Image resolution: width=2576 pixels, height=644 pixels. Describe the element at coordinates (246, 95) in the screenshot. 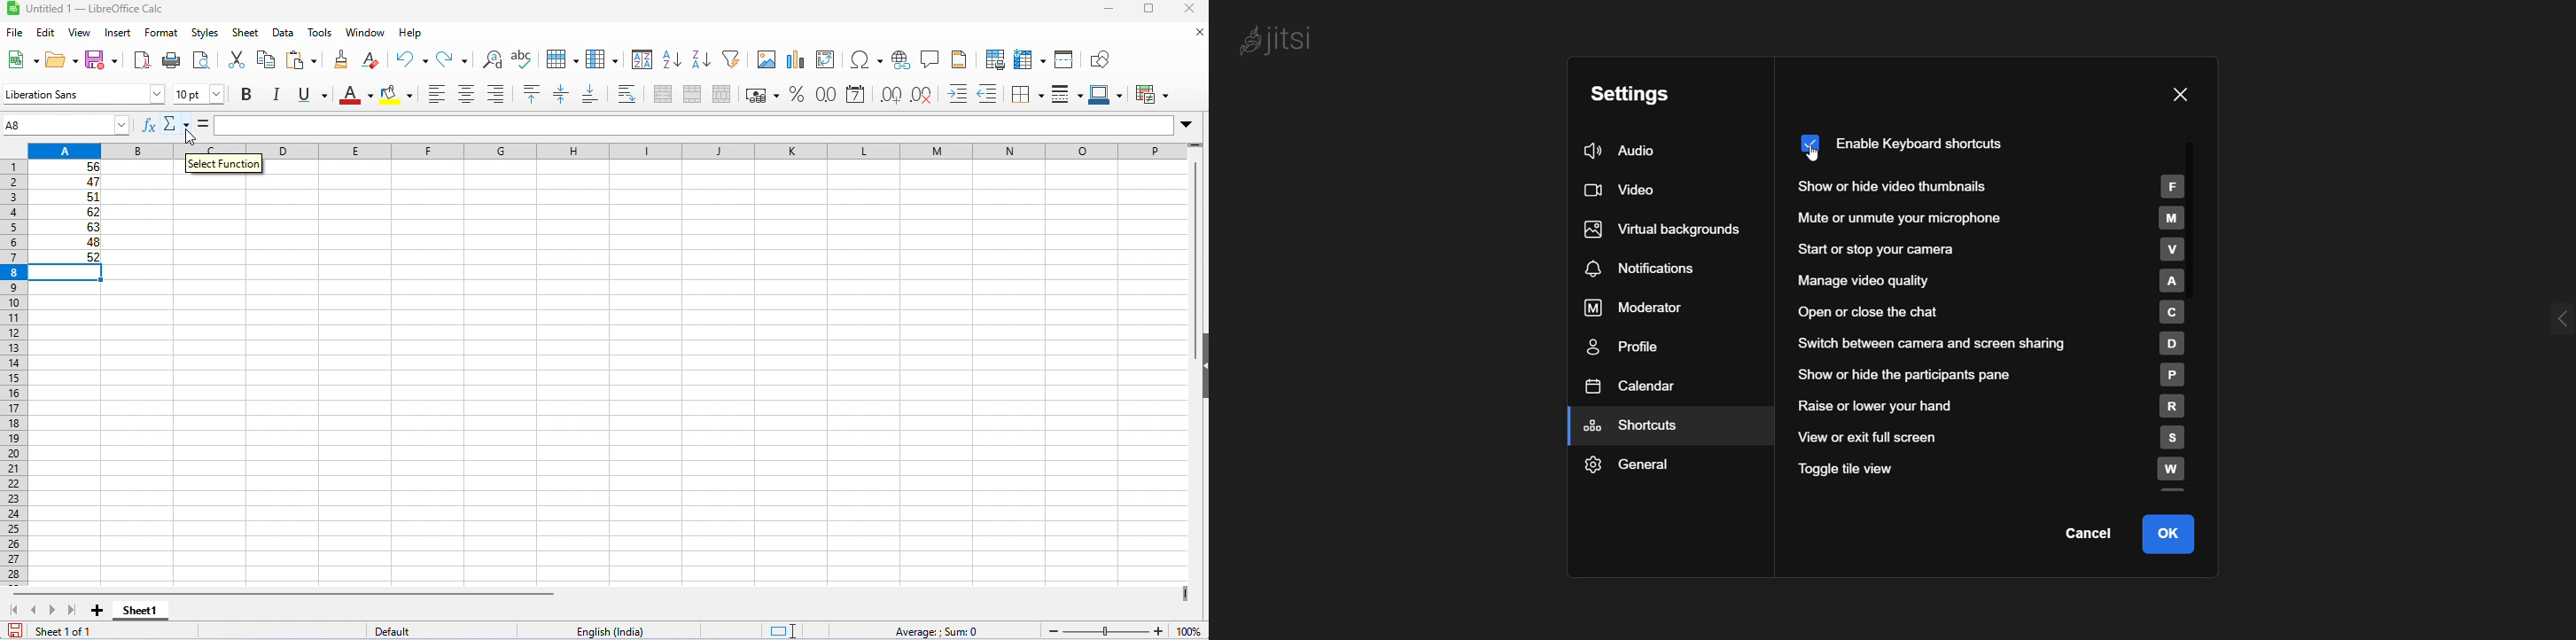

I see `bold` at that location.